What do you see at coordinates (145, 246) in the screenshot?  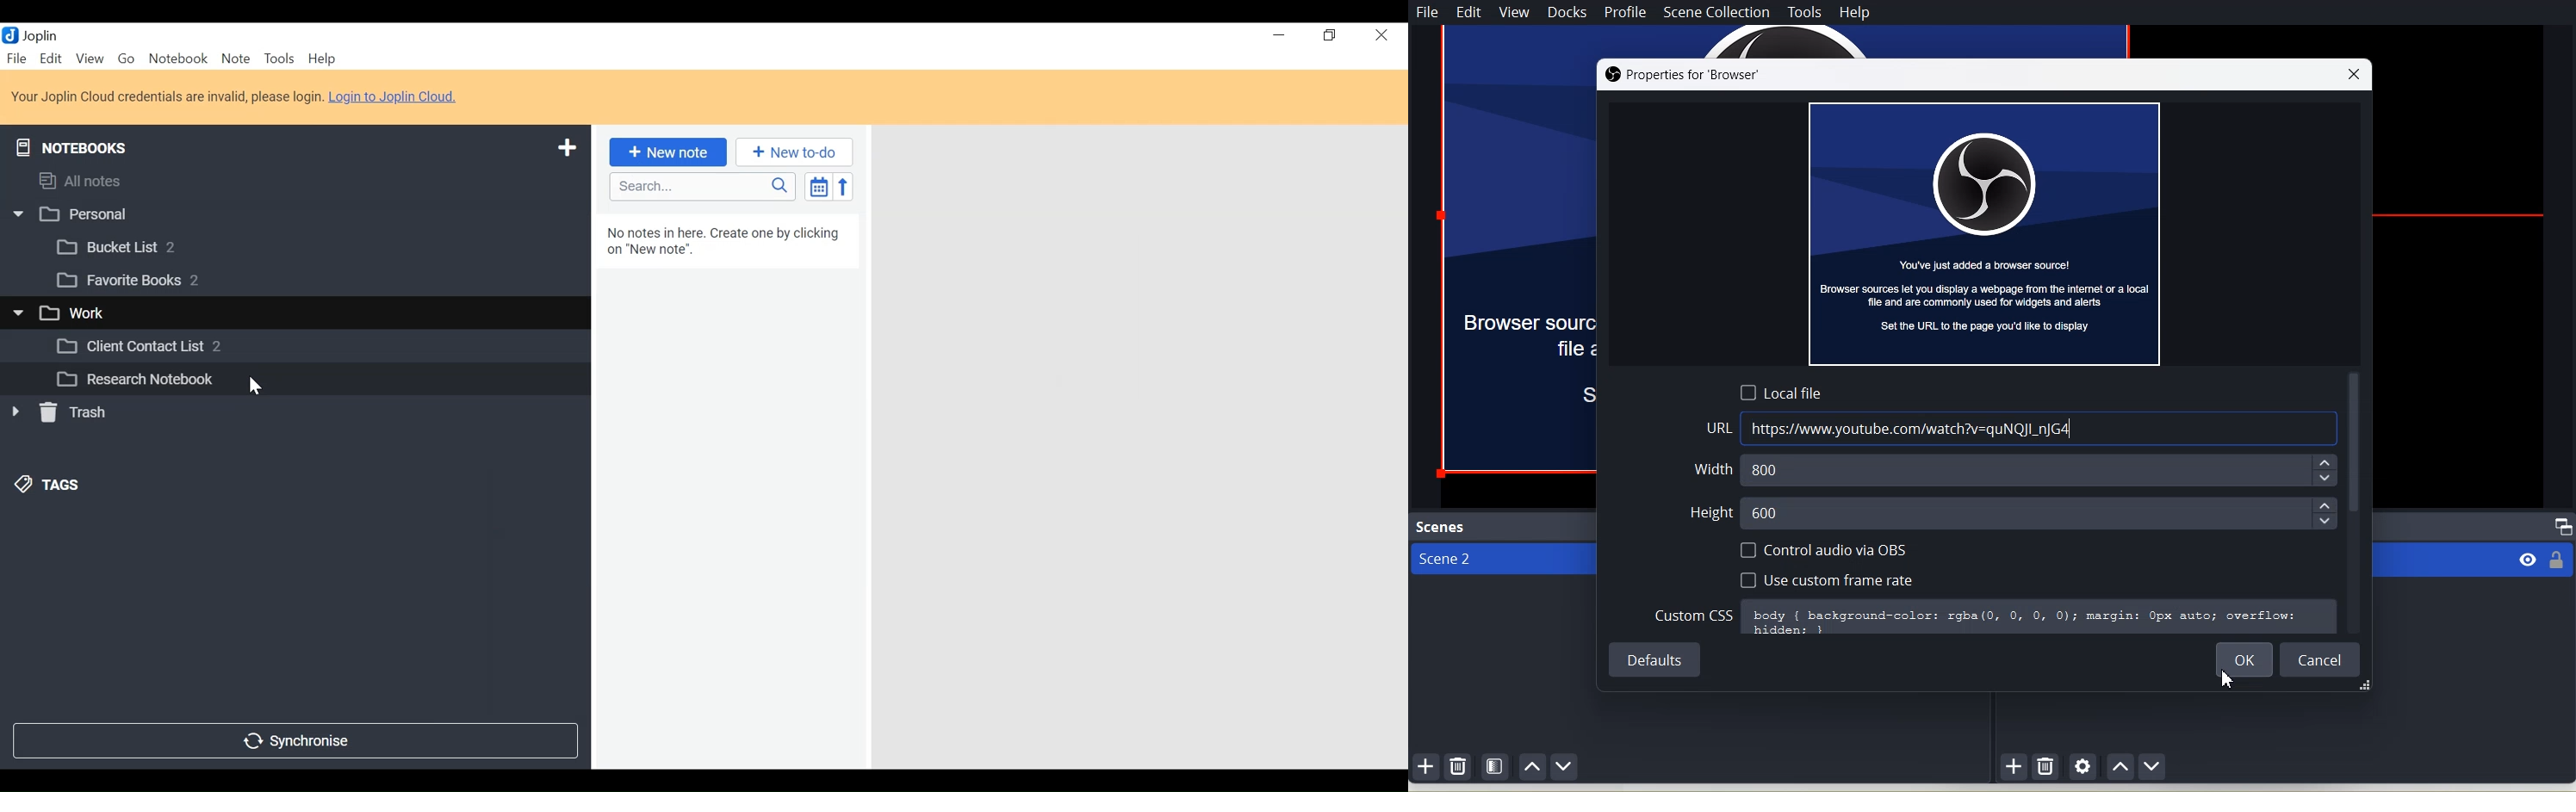 I see `[3 Bucket List 2` at bounding box center [145, 246].